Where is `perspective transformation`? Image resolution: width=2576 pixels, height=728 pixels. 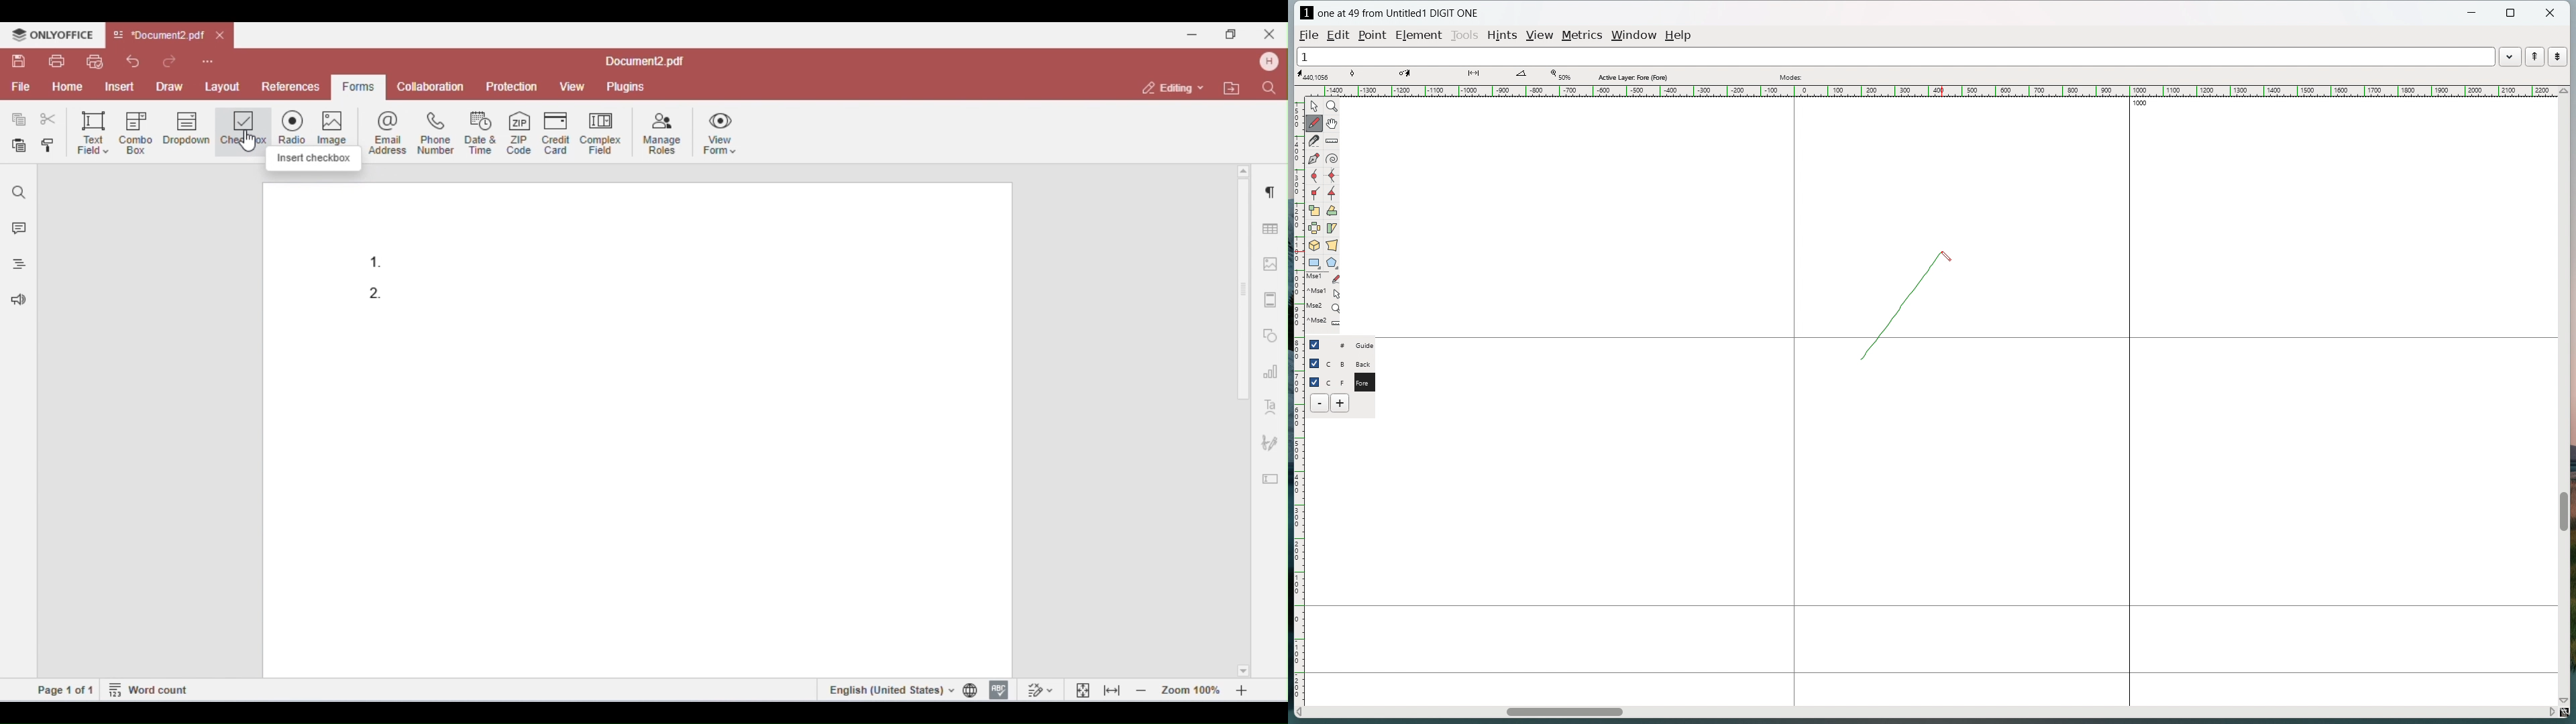
perspective transformation is located at coordinates (1332, 245).